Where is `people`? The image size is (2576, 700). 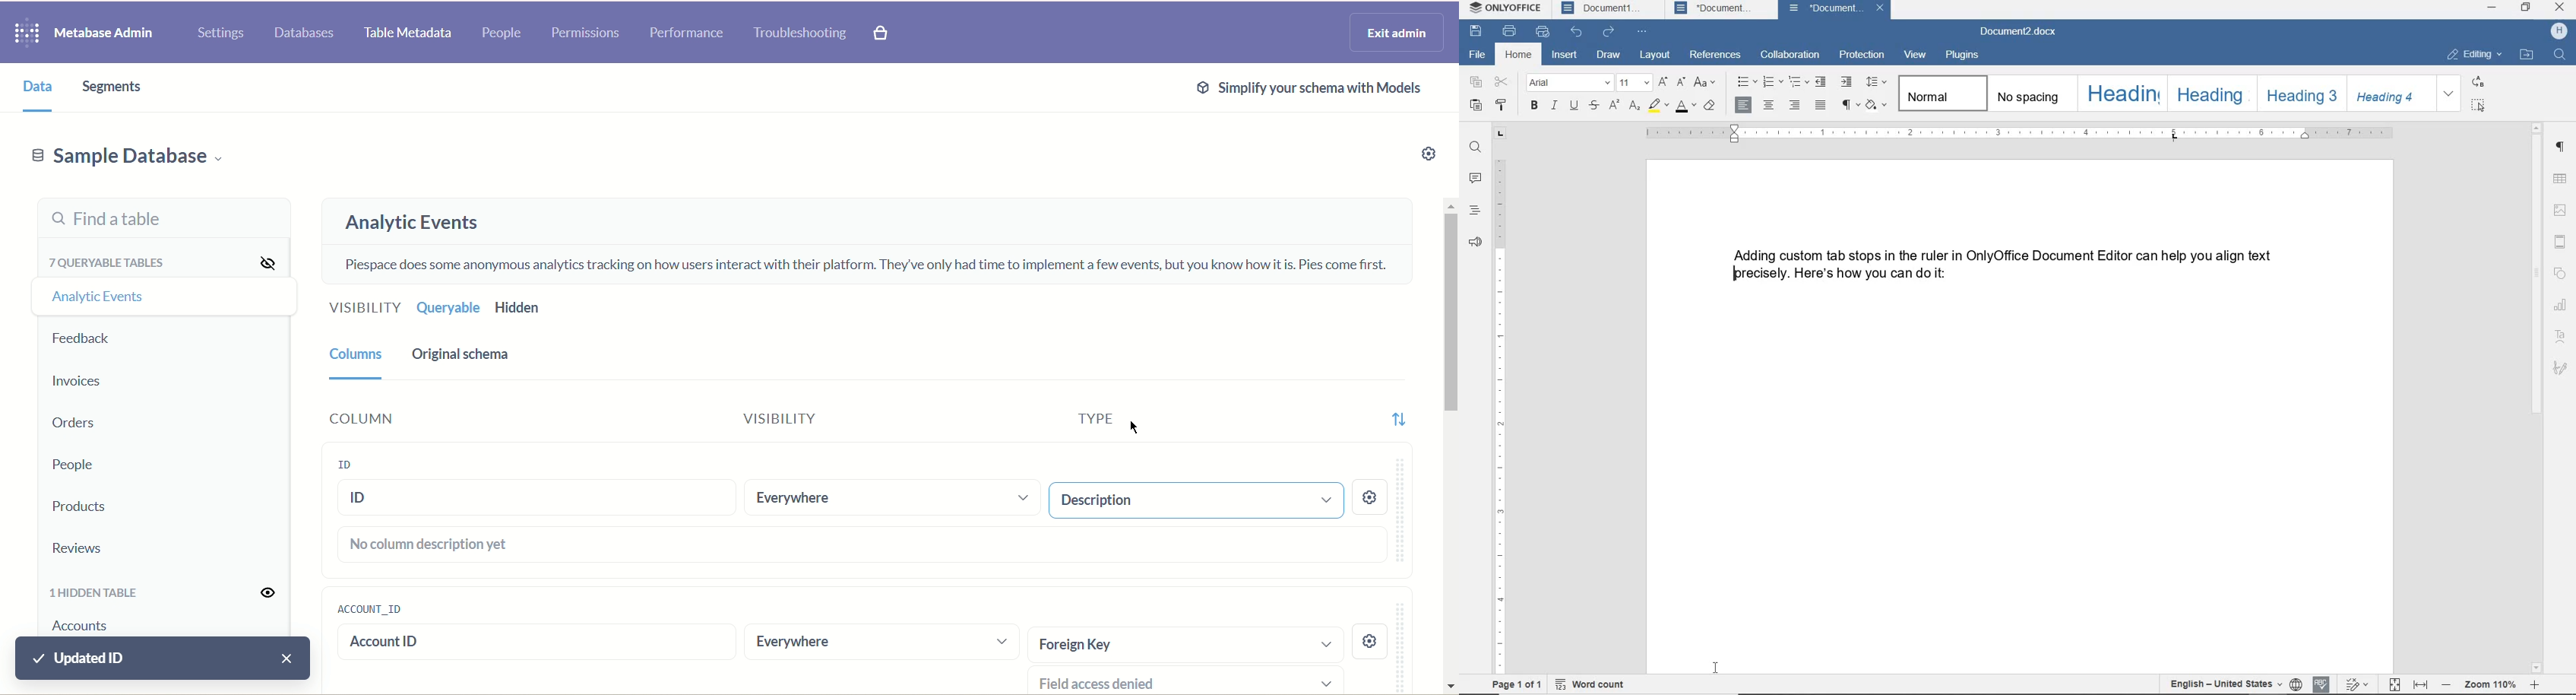
people is located at coordinates (71, 465).